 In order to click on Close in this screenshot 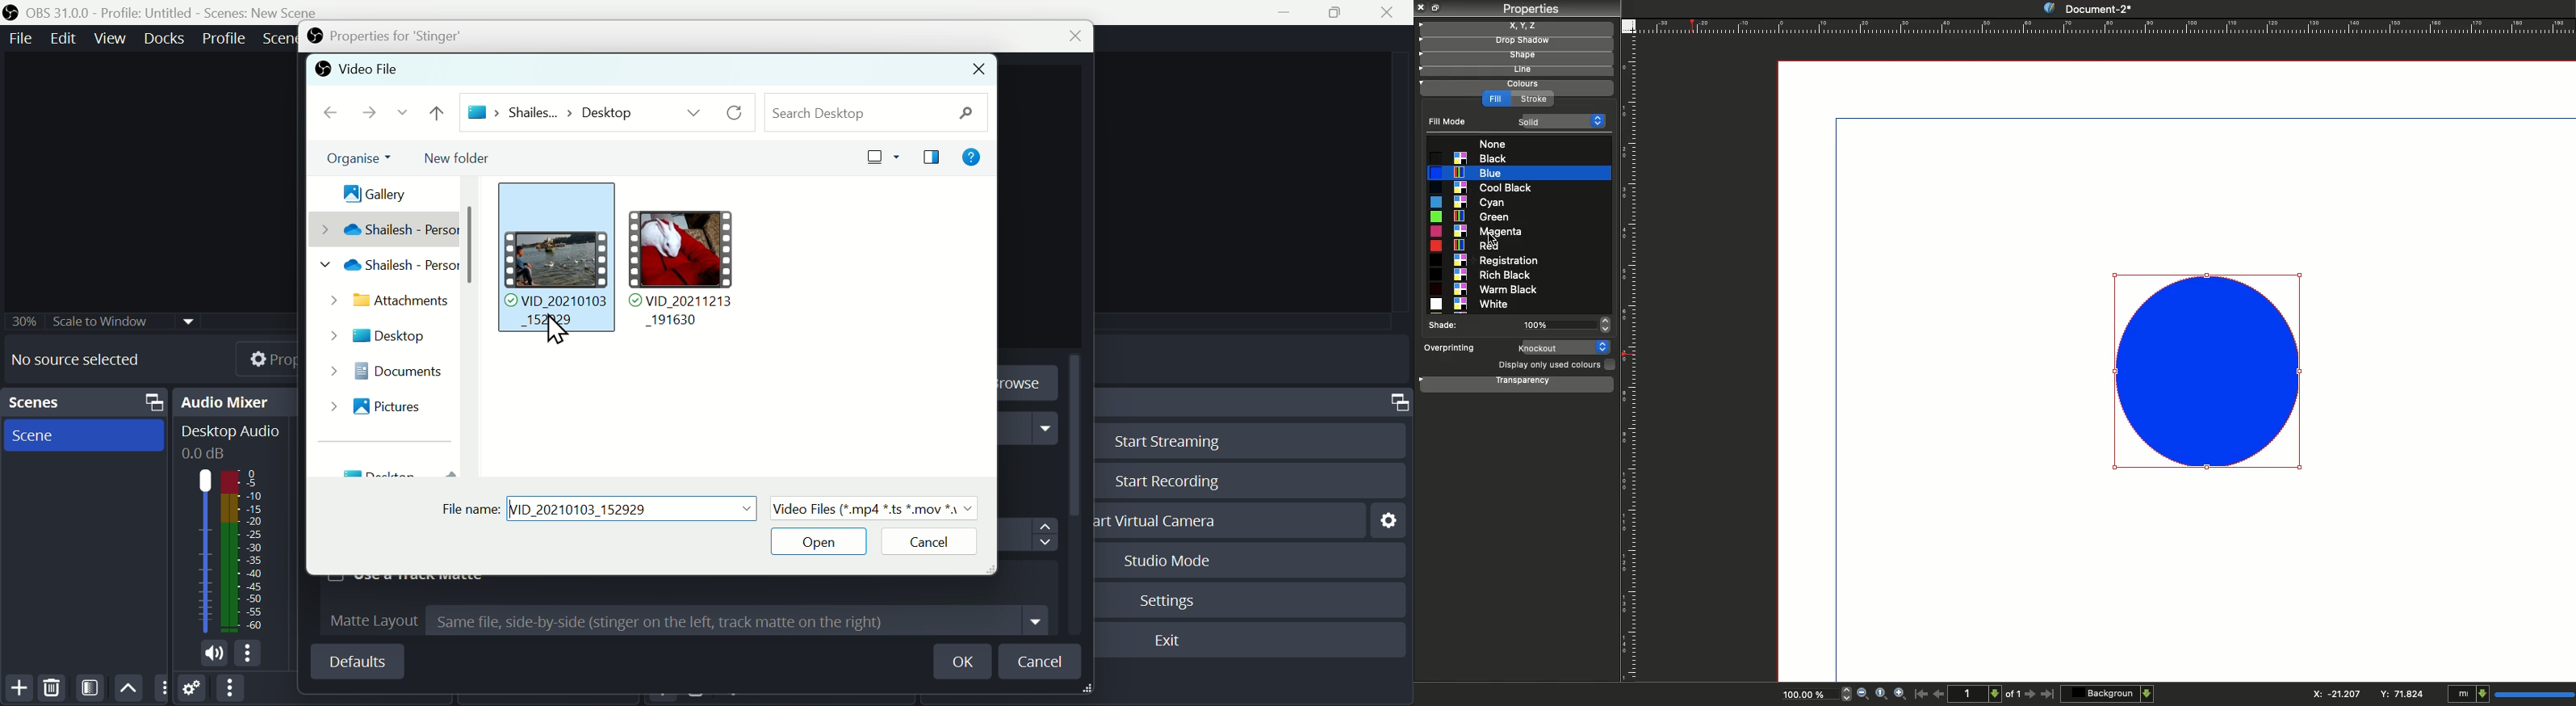, I will do `click(980, 70)`.